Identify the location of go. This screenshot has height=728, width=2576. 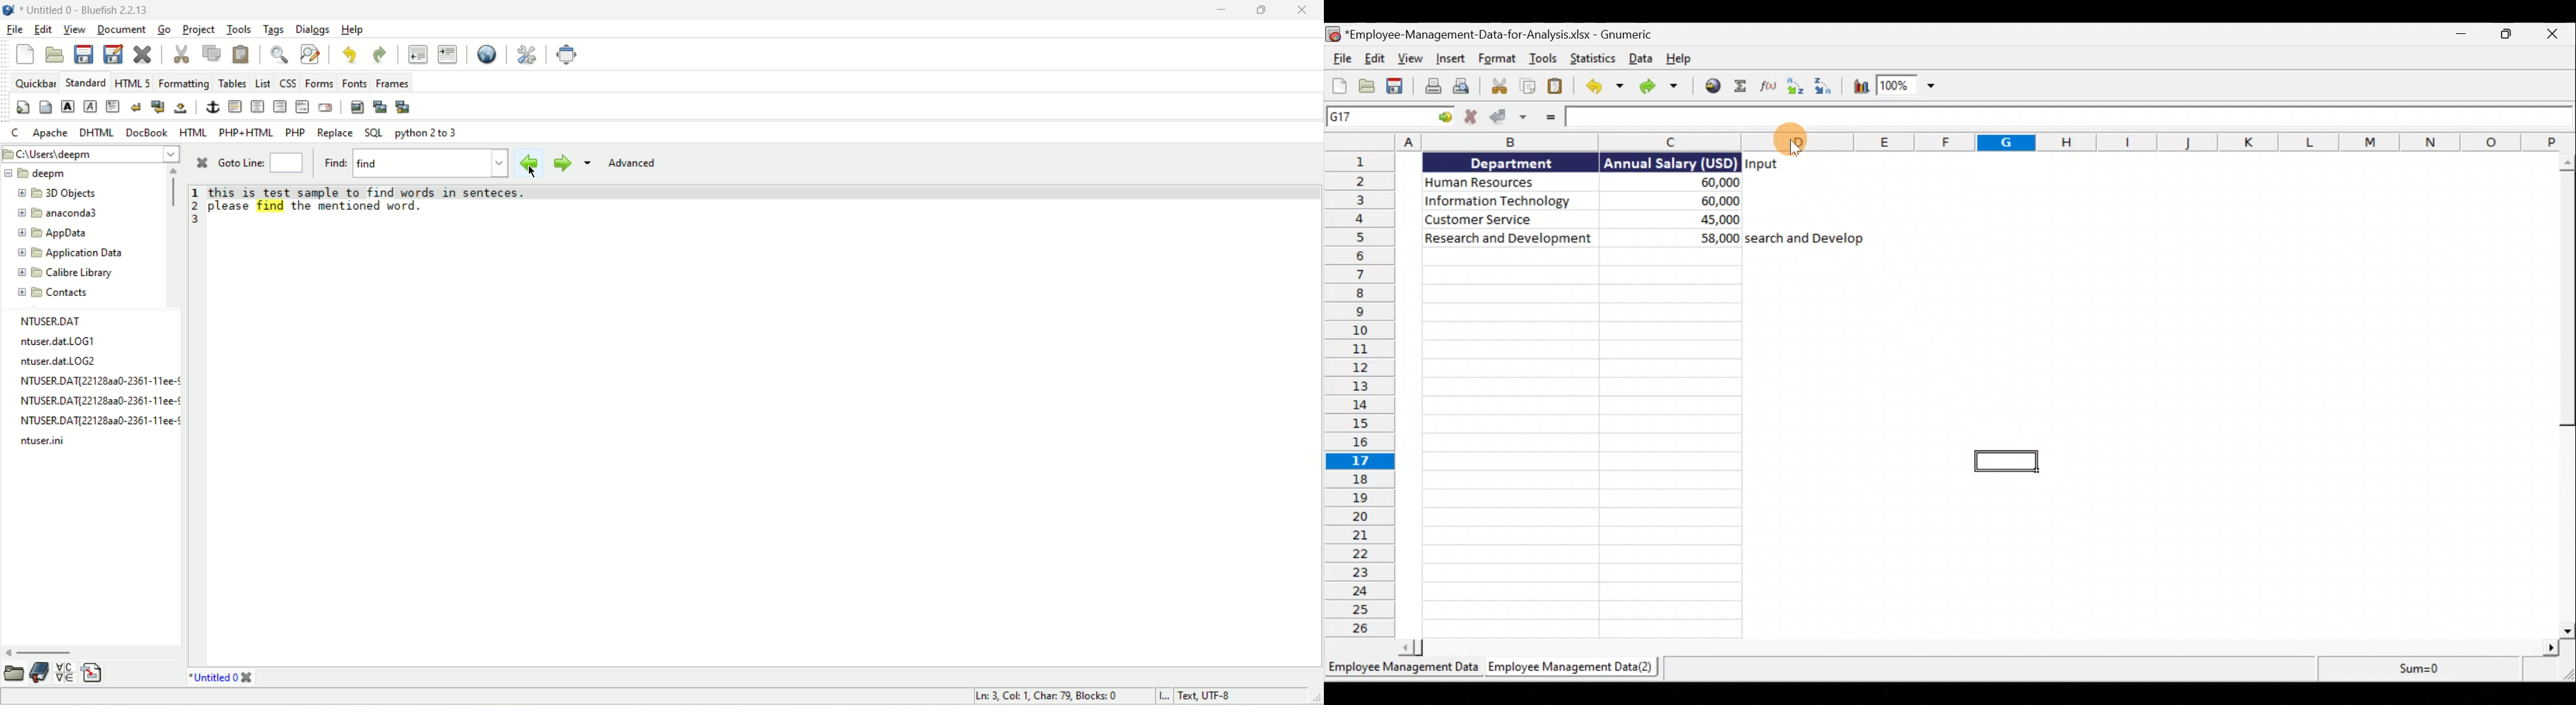
(163, 30).